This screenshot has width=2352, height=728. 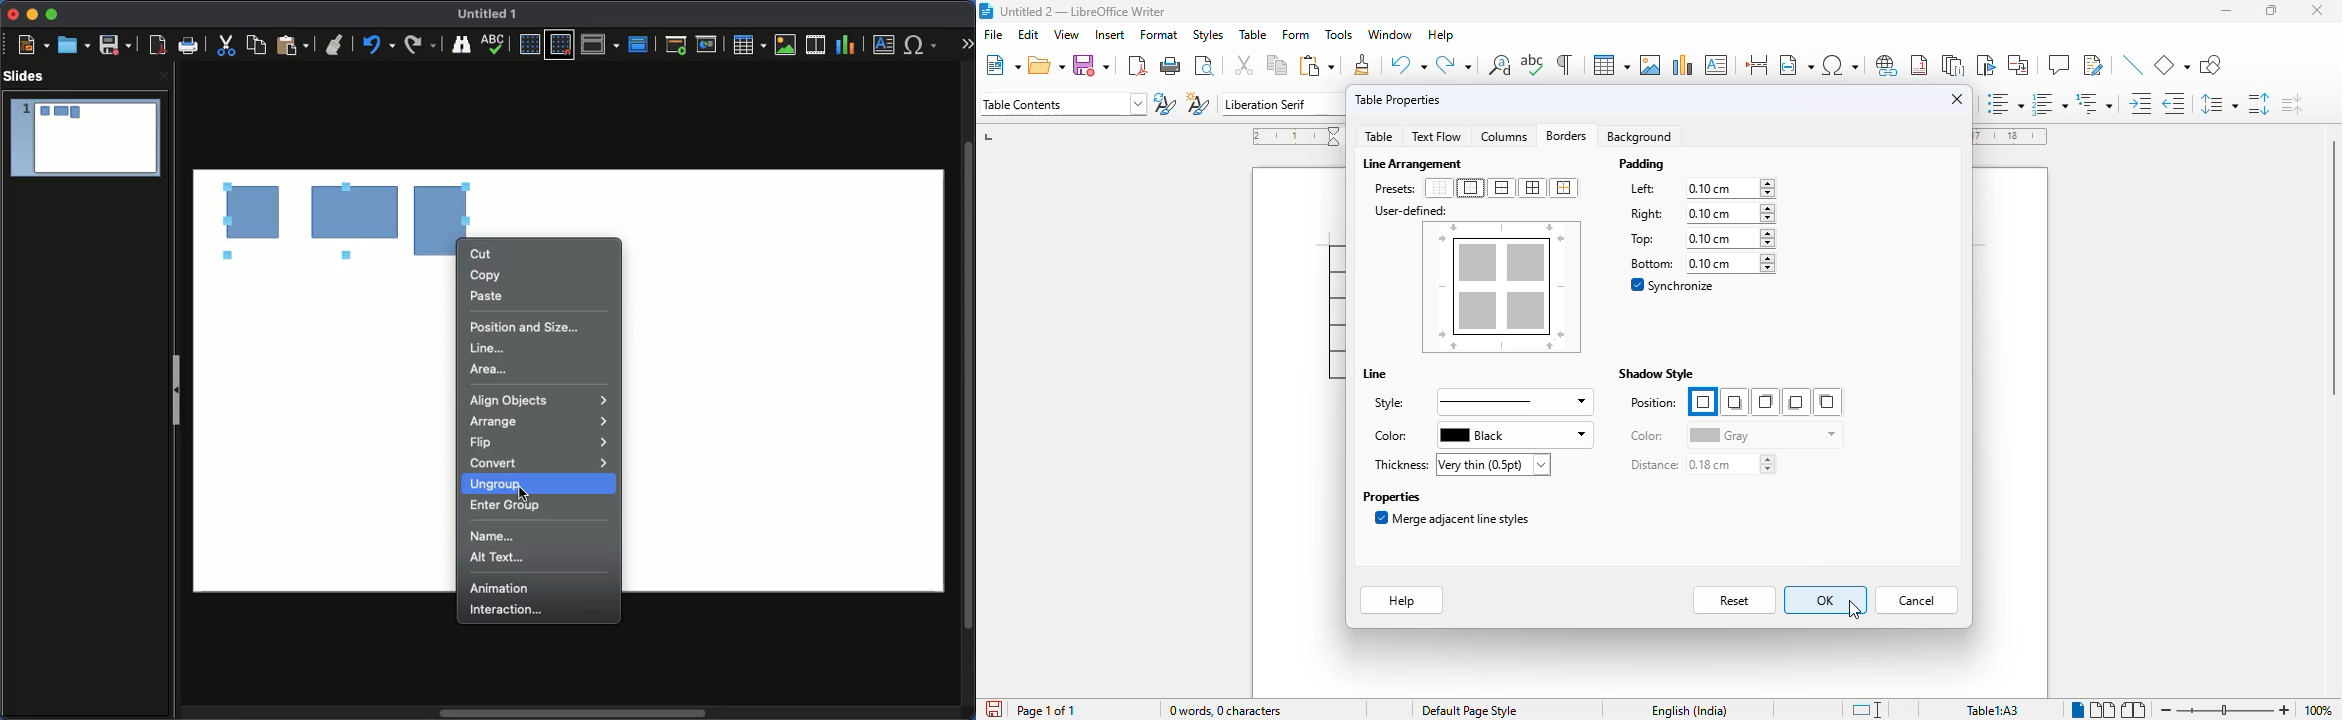 I want to click on color: gray, so click(x=1734, y=434).